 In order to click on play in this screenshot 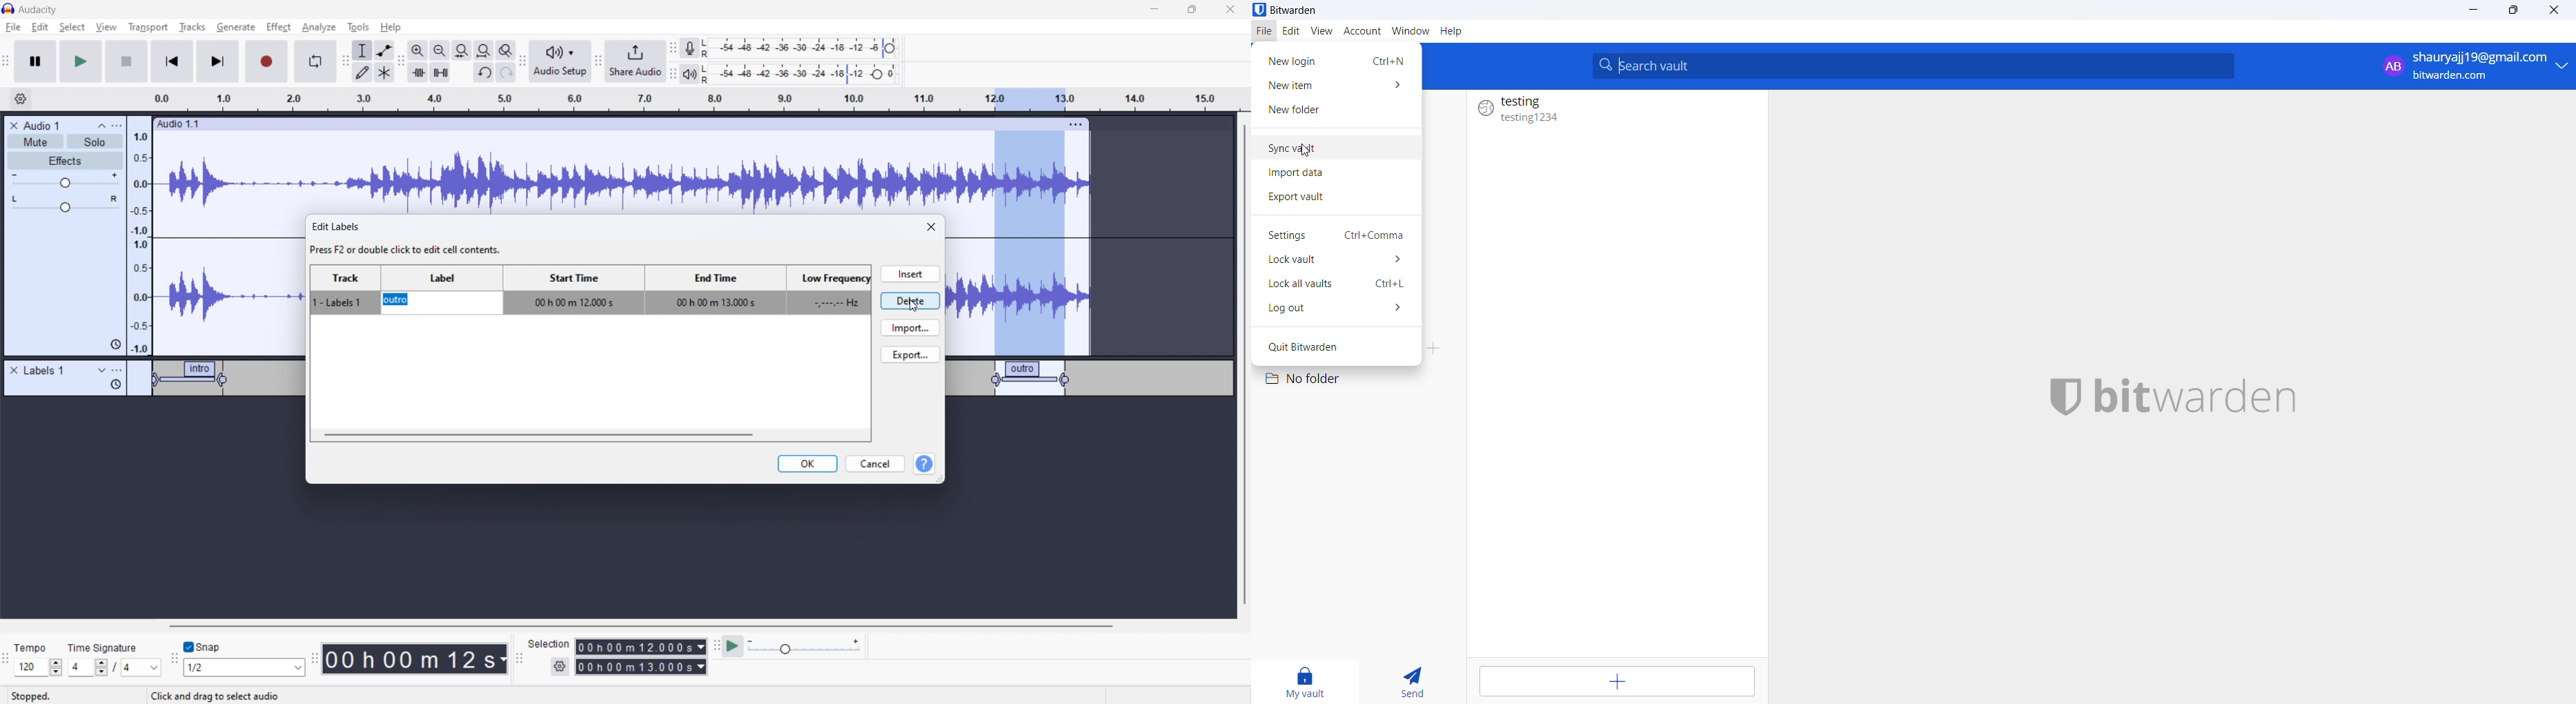, I will do `click(80, 61)`.